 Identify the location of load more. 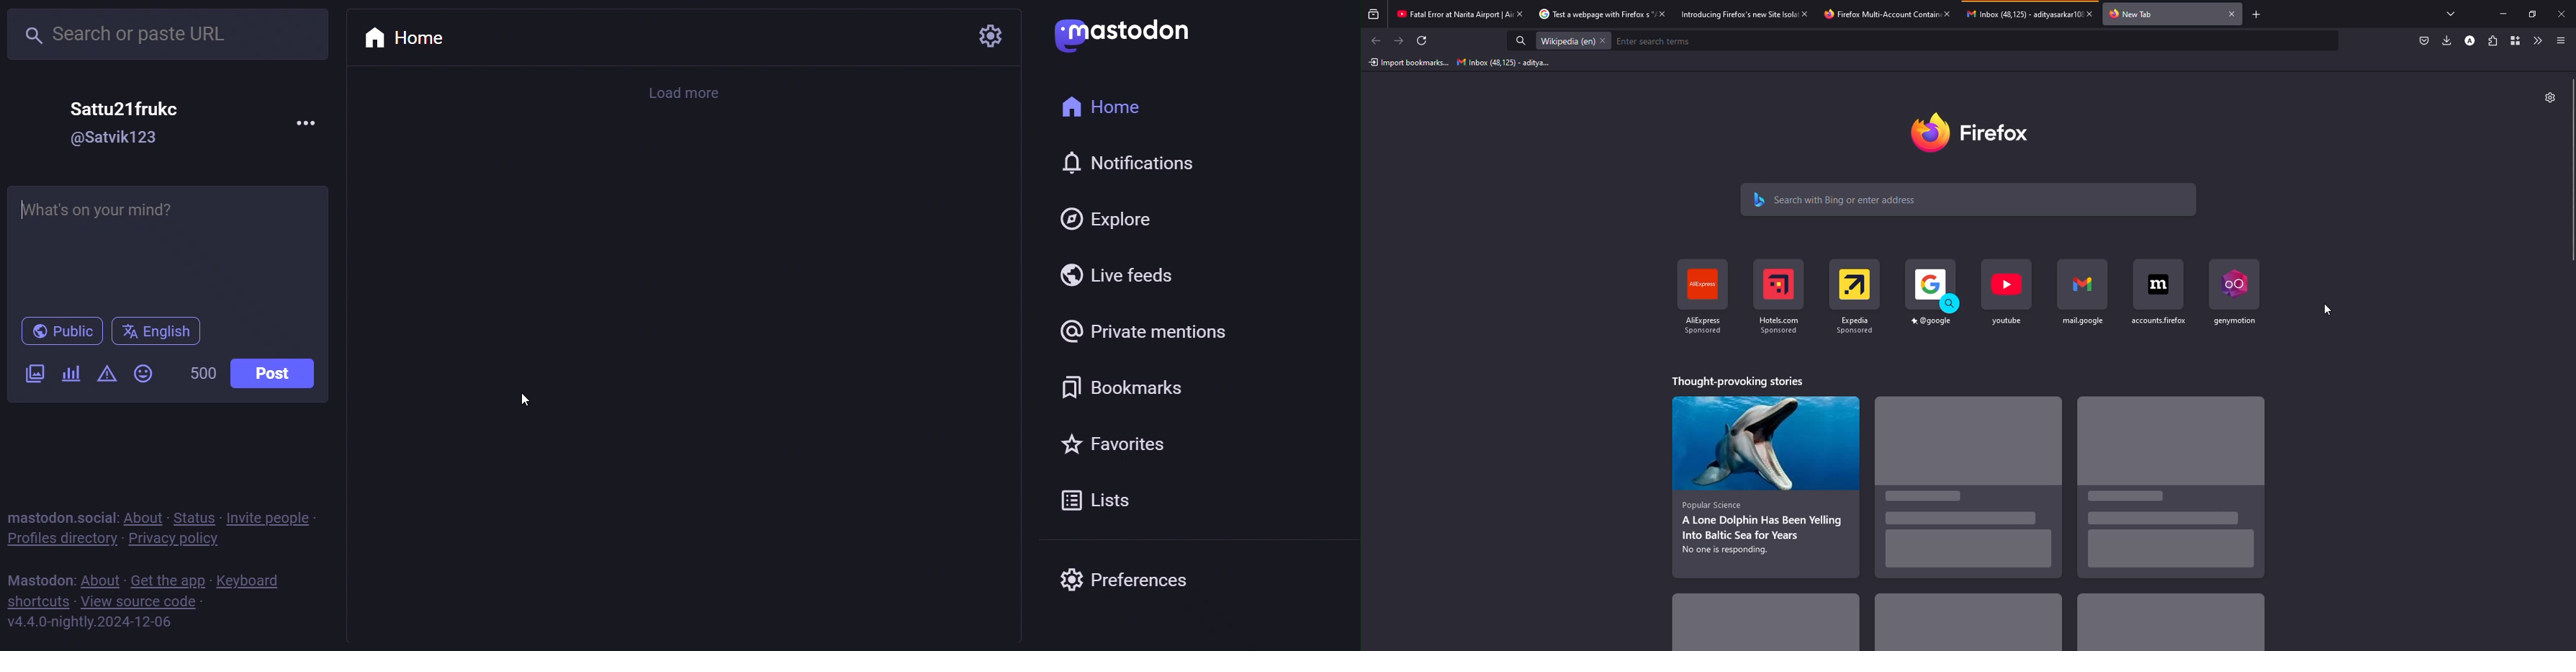
(686, 95).